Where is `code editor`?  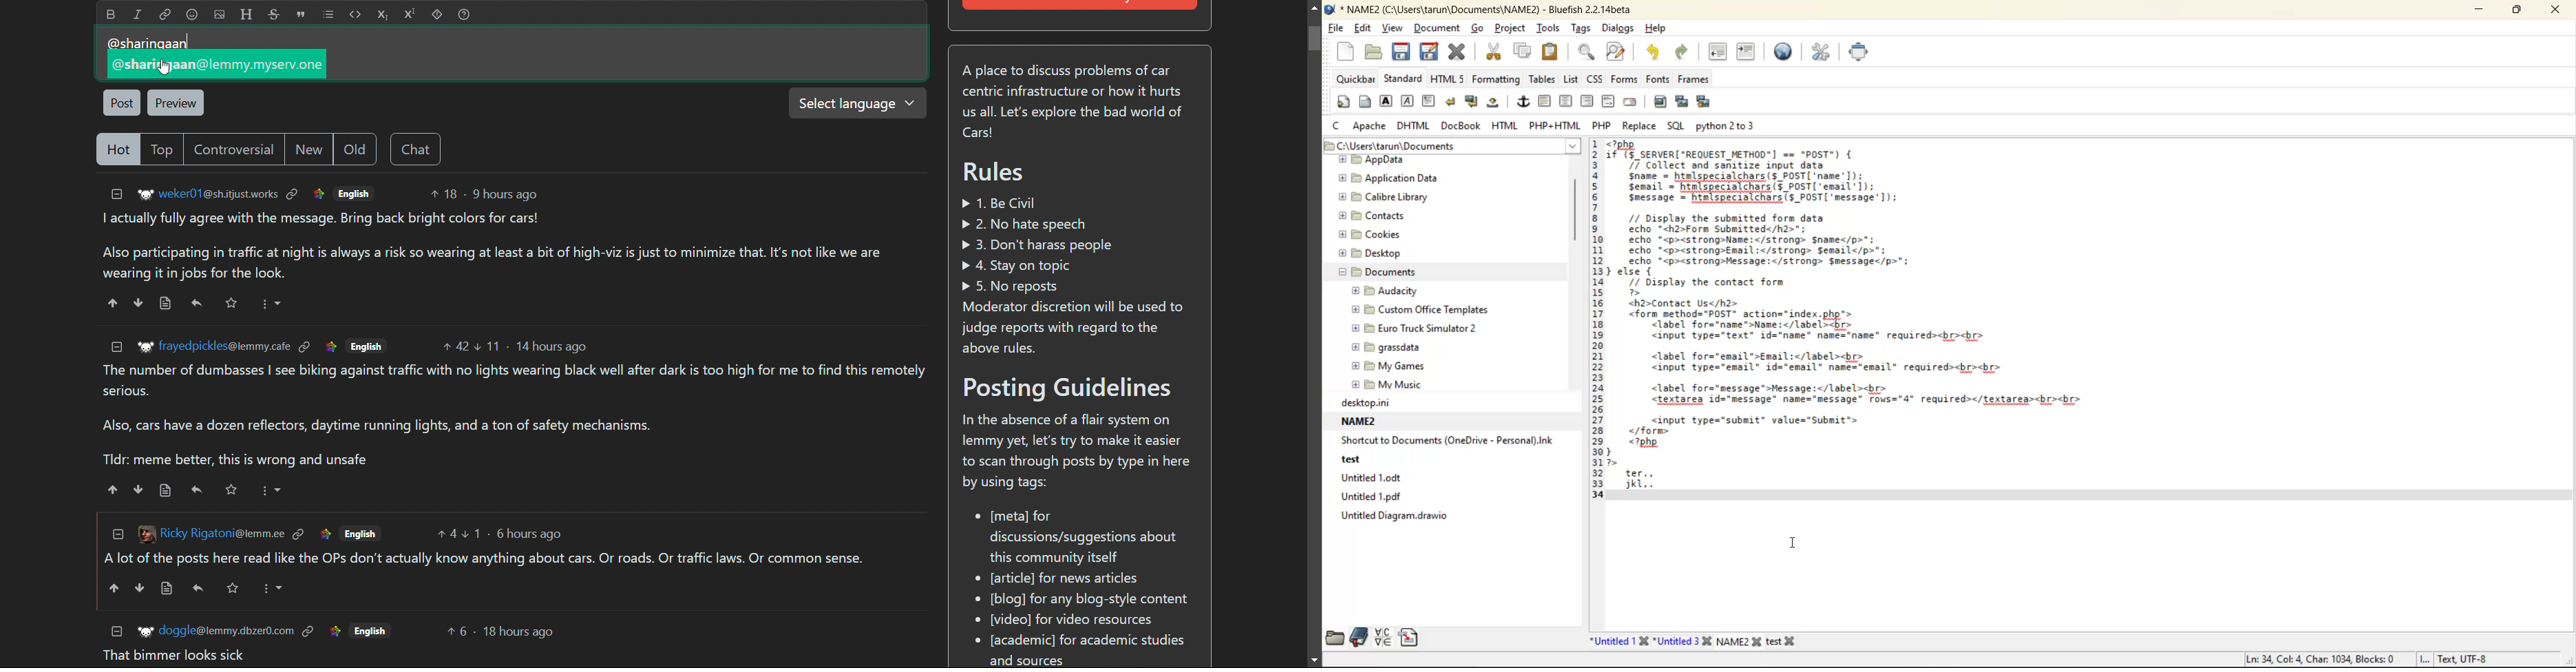
code editor is located at coordinates (1846, 319).